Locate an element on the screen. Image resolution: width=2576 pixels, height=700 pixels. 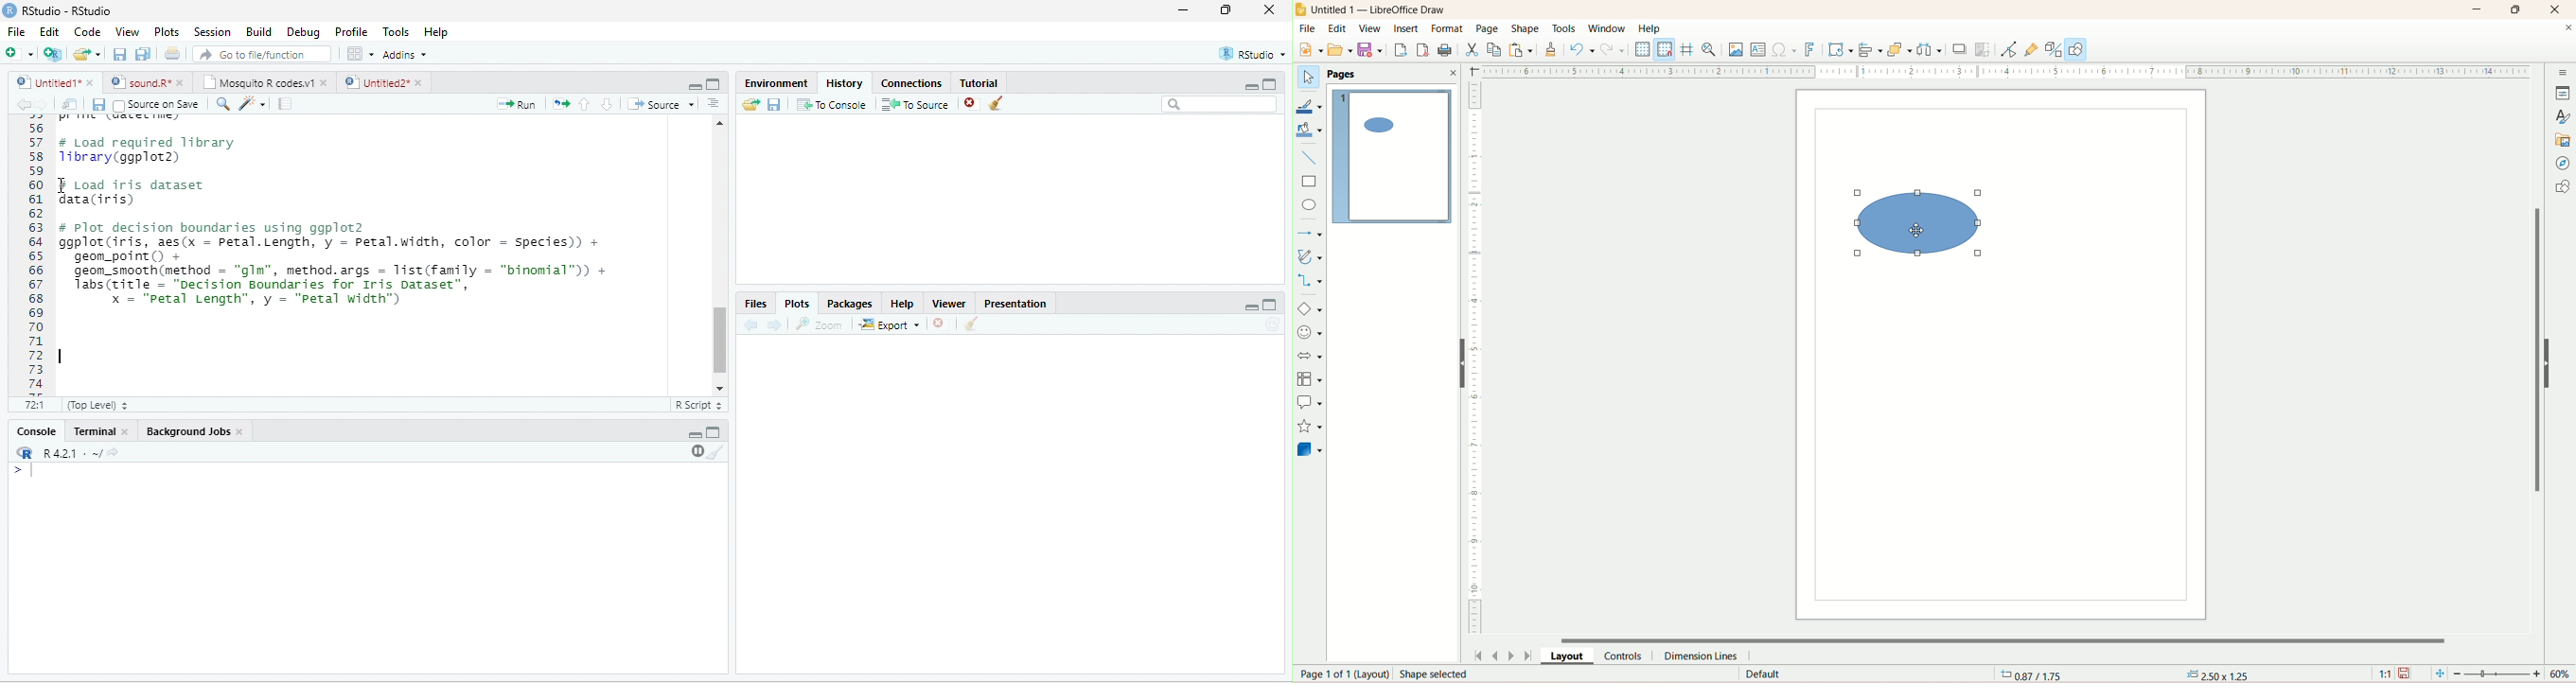
scroll down is located at coordinates (719, 389).